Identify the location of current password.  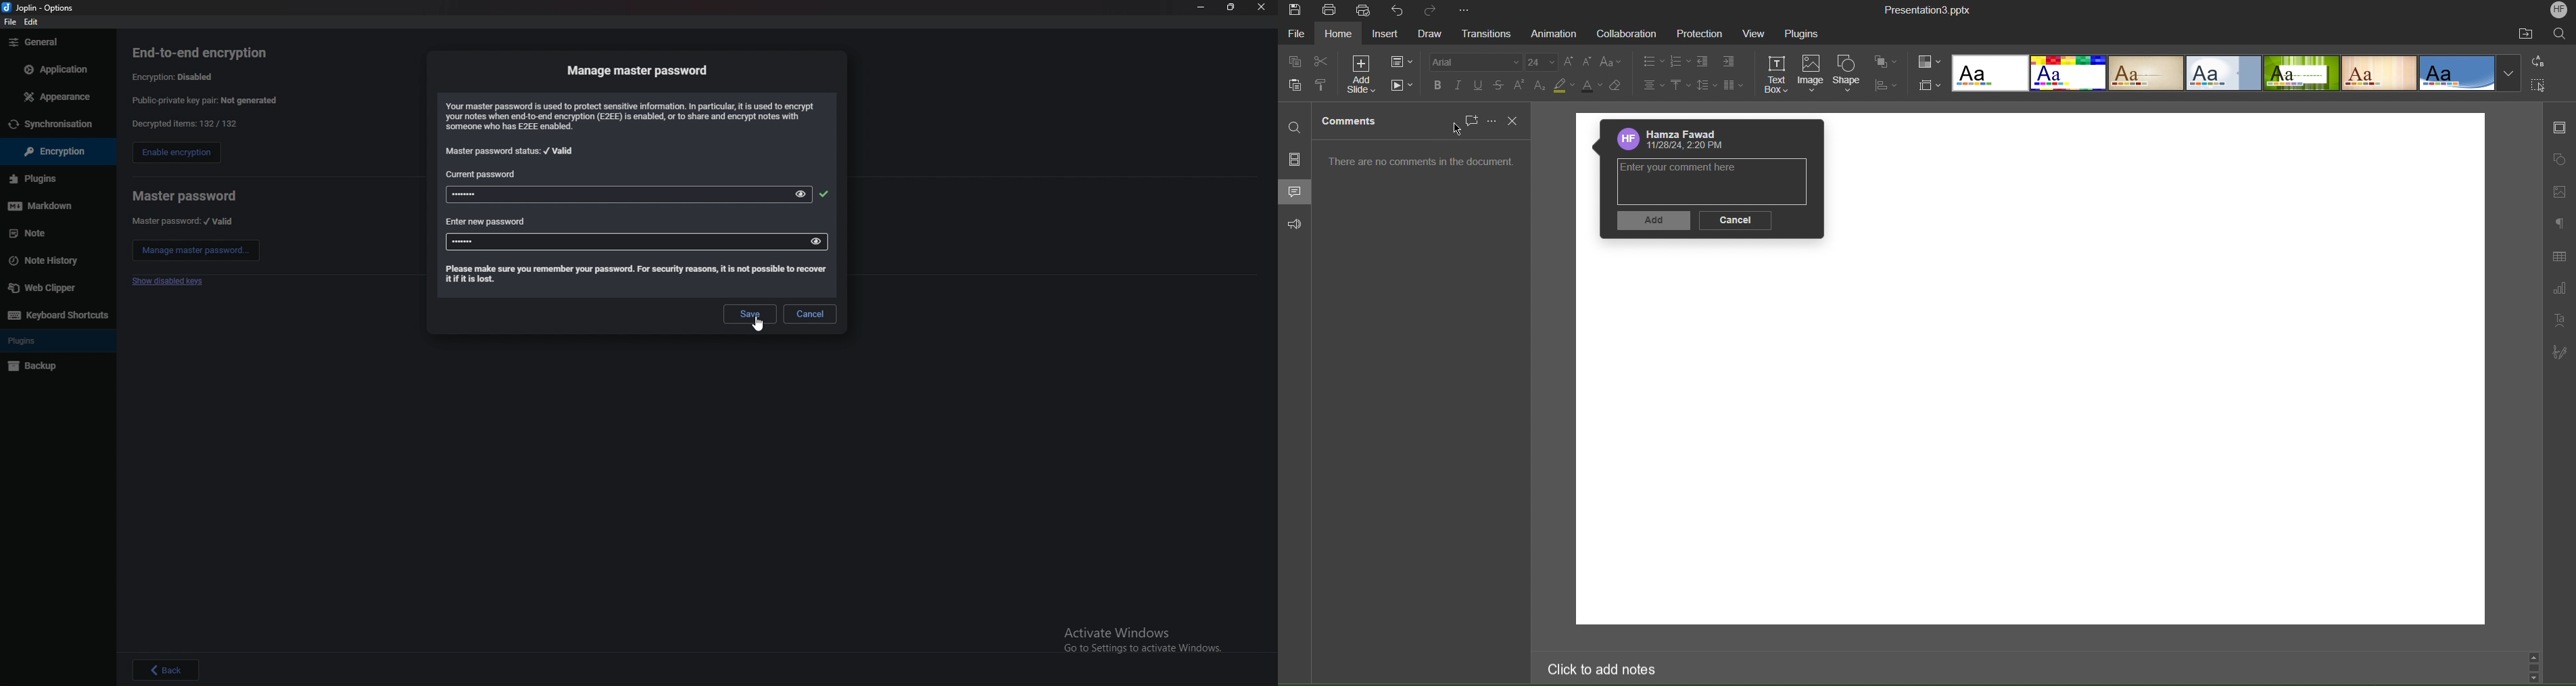
(484, 174).